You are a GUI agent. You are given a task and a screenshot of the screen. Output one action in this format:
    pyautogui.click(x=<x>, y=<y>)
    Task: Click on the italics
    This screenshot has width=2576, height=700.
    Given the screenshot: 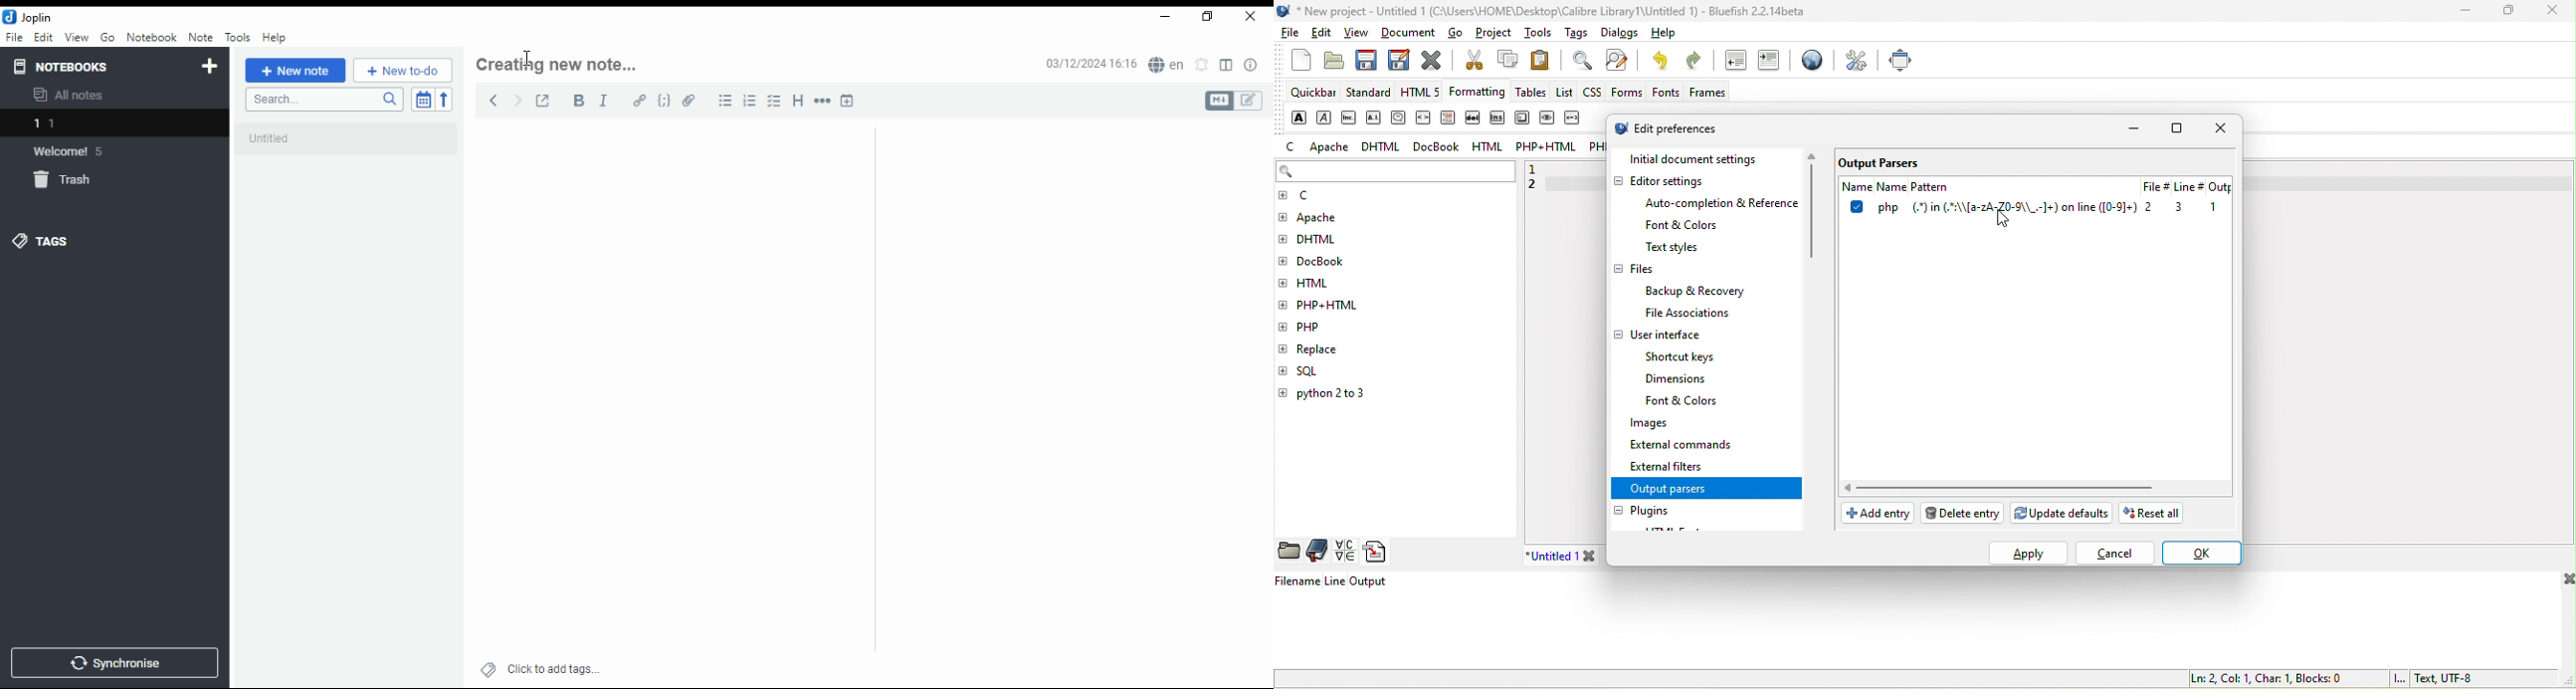 What is the action you would take?
    pyautogui.click(x=603, y=100)
    